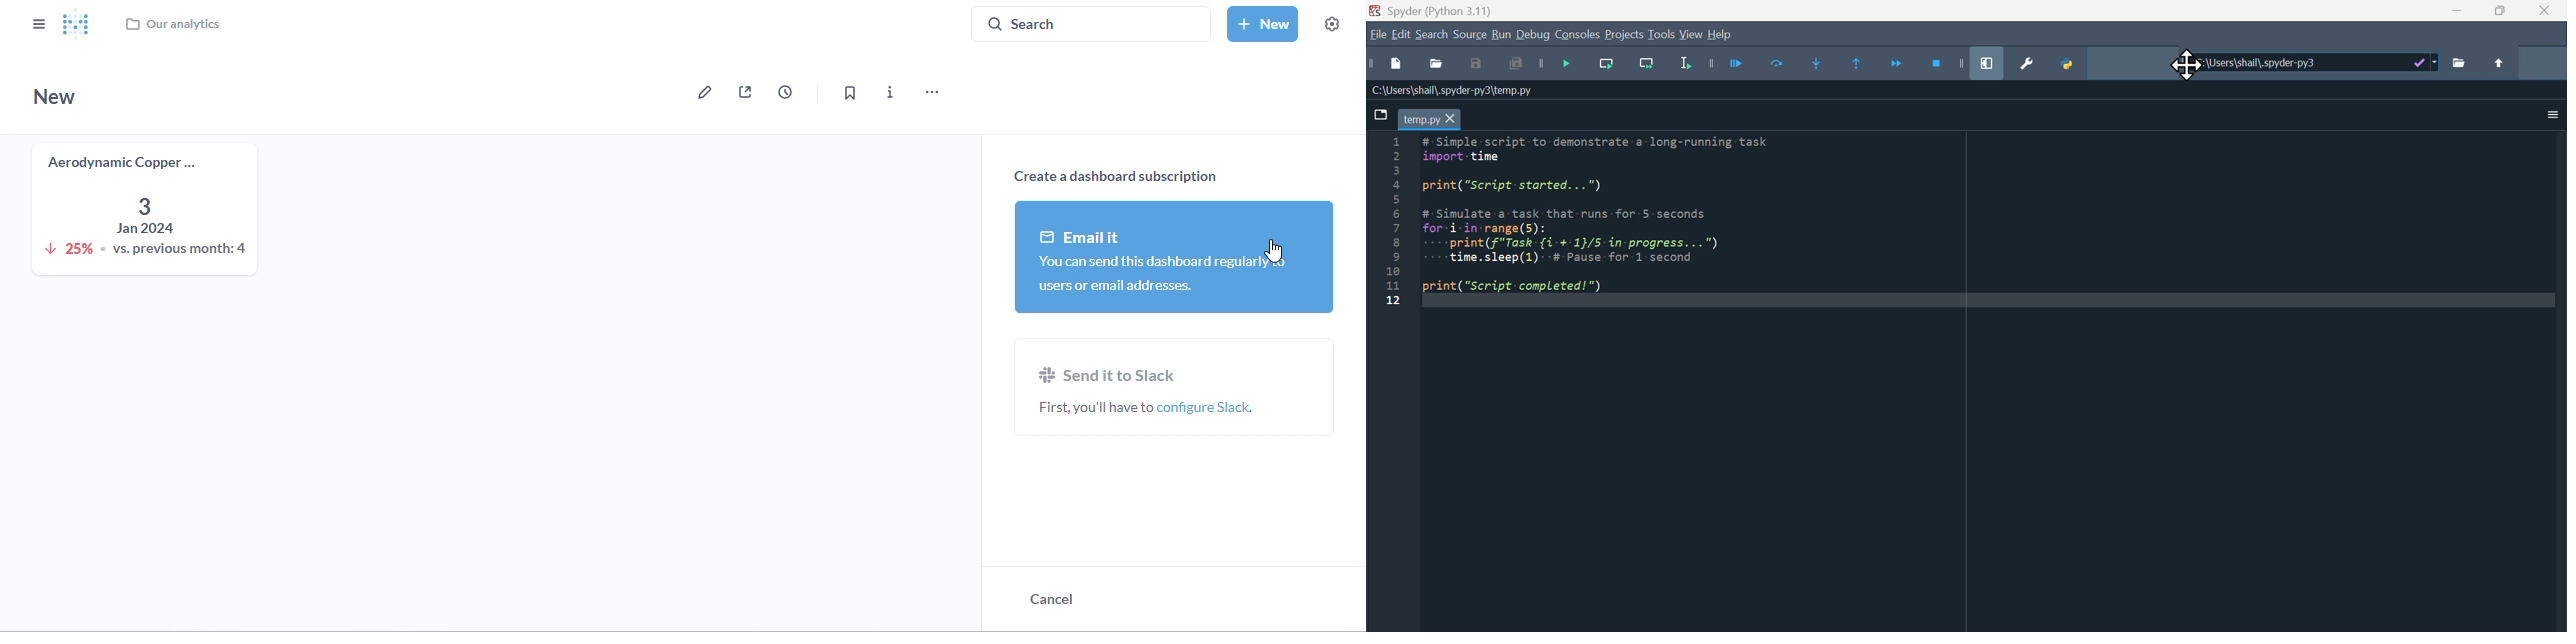  I want to click on spyder, so click(1444, 11).